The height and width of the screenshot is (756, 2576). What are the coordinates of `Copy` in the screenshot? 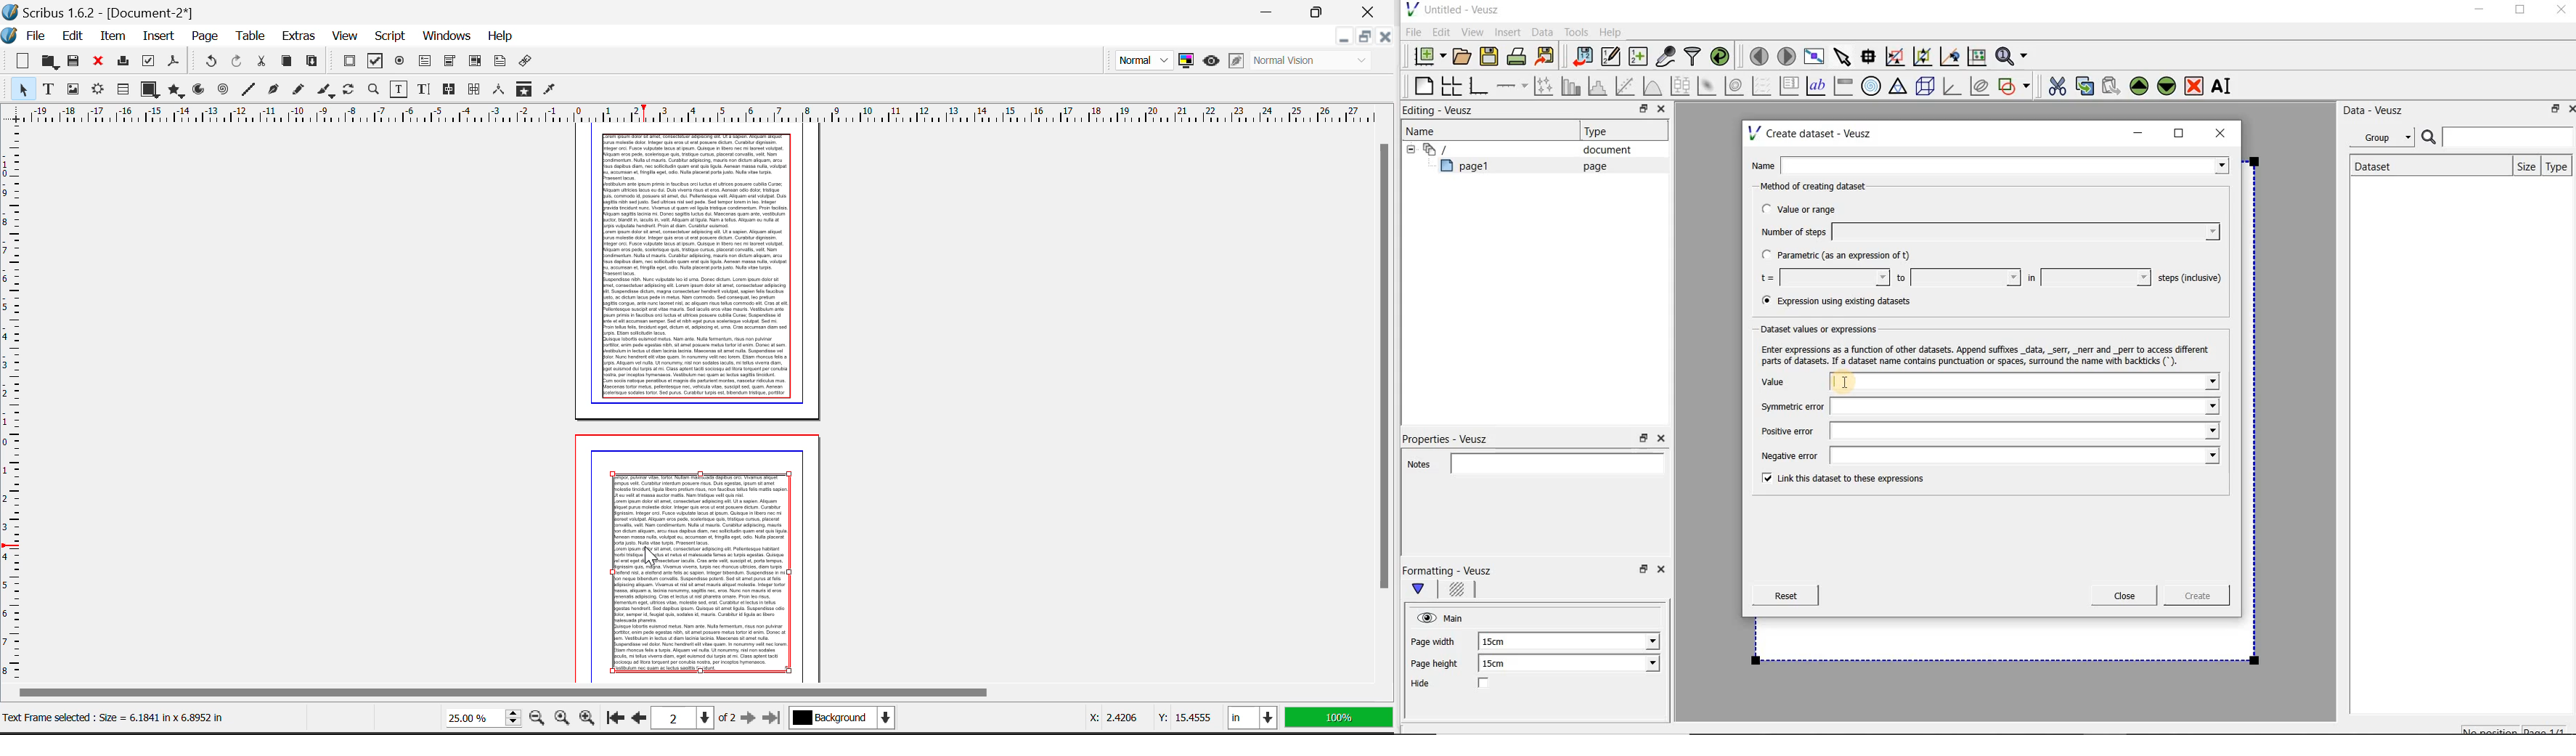 It's located at (288, 62).